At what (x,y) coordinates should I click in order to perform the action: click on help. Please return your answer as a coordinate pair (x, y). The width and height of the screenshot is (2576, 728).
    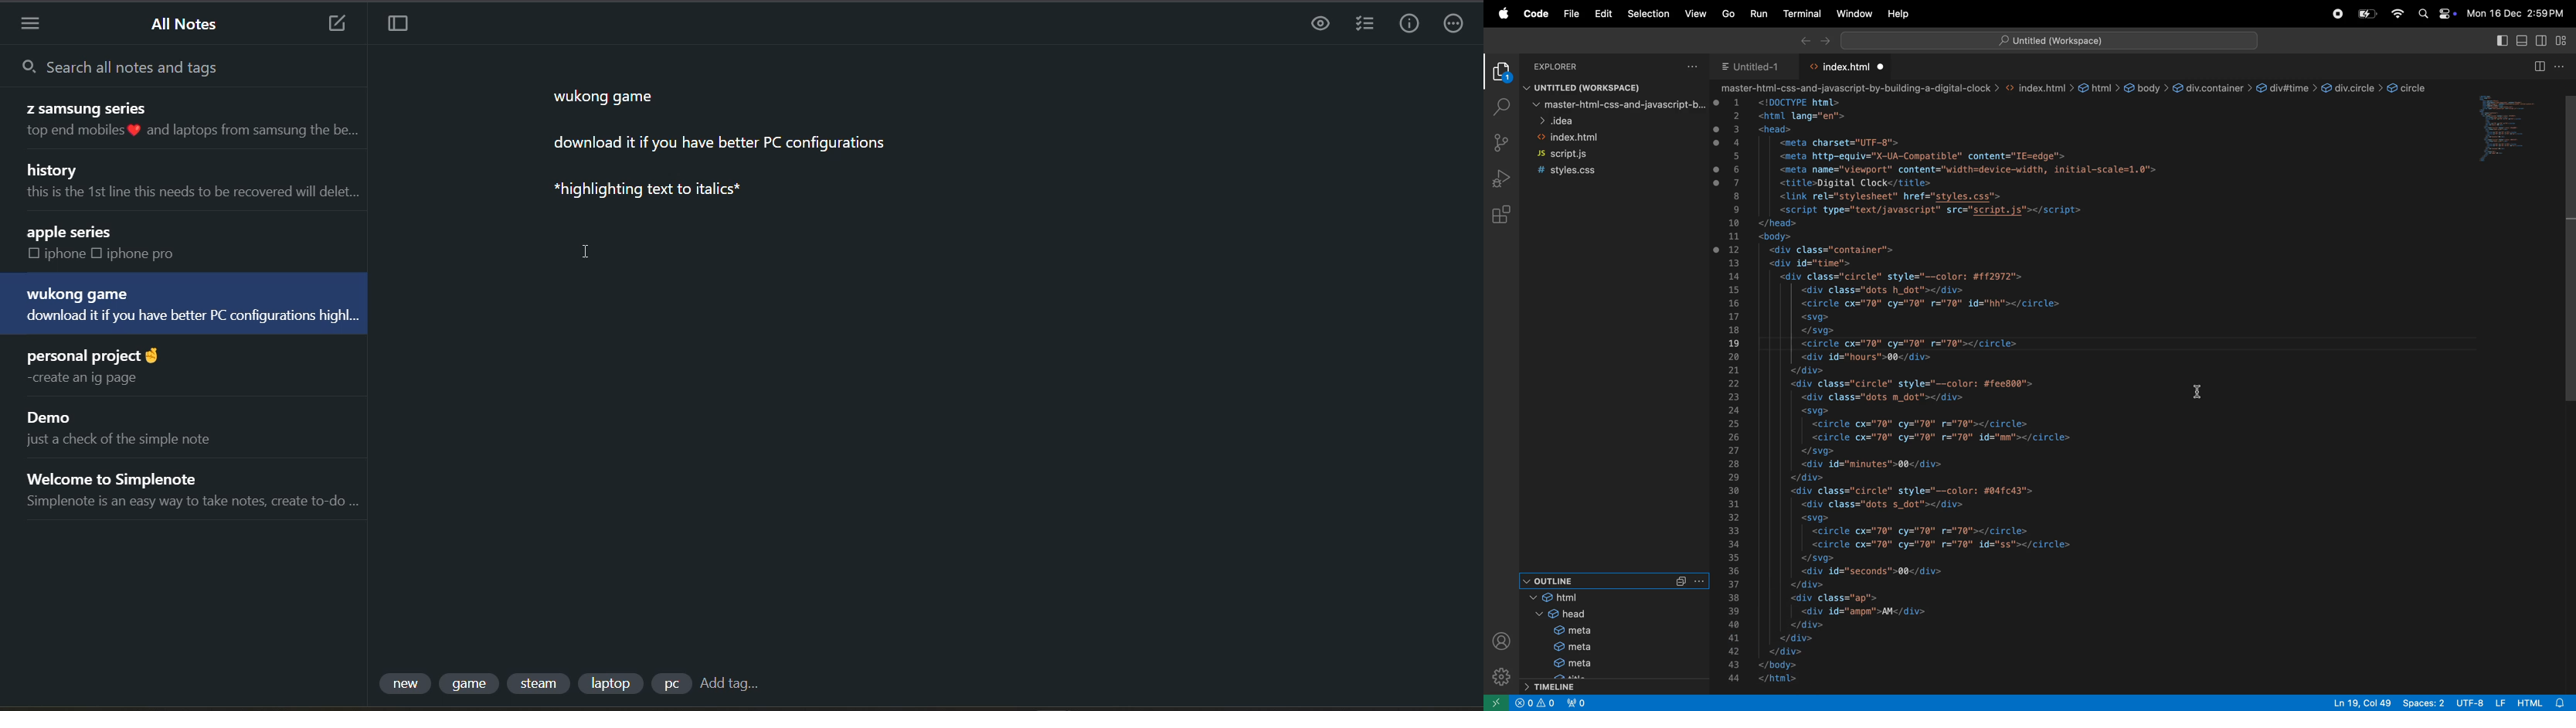
    Looking at the image, I should click on (1900, 14).